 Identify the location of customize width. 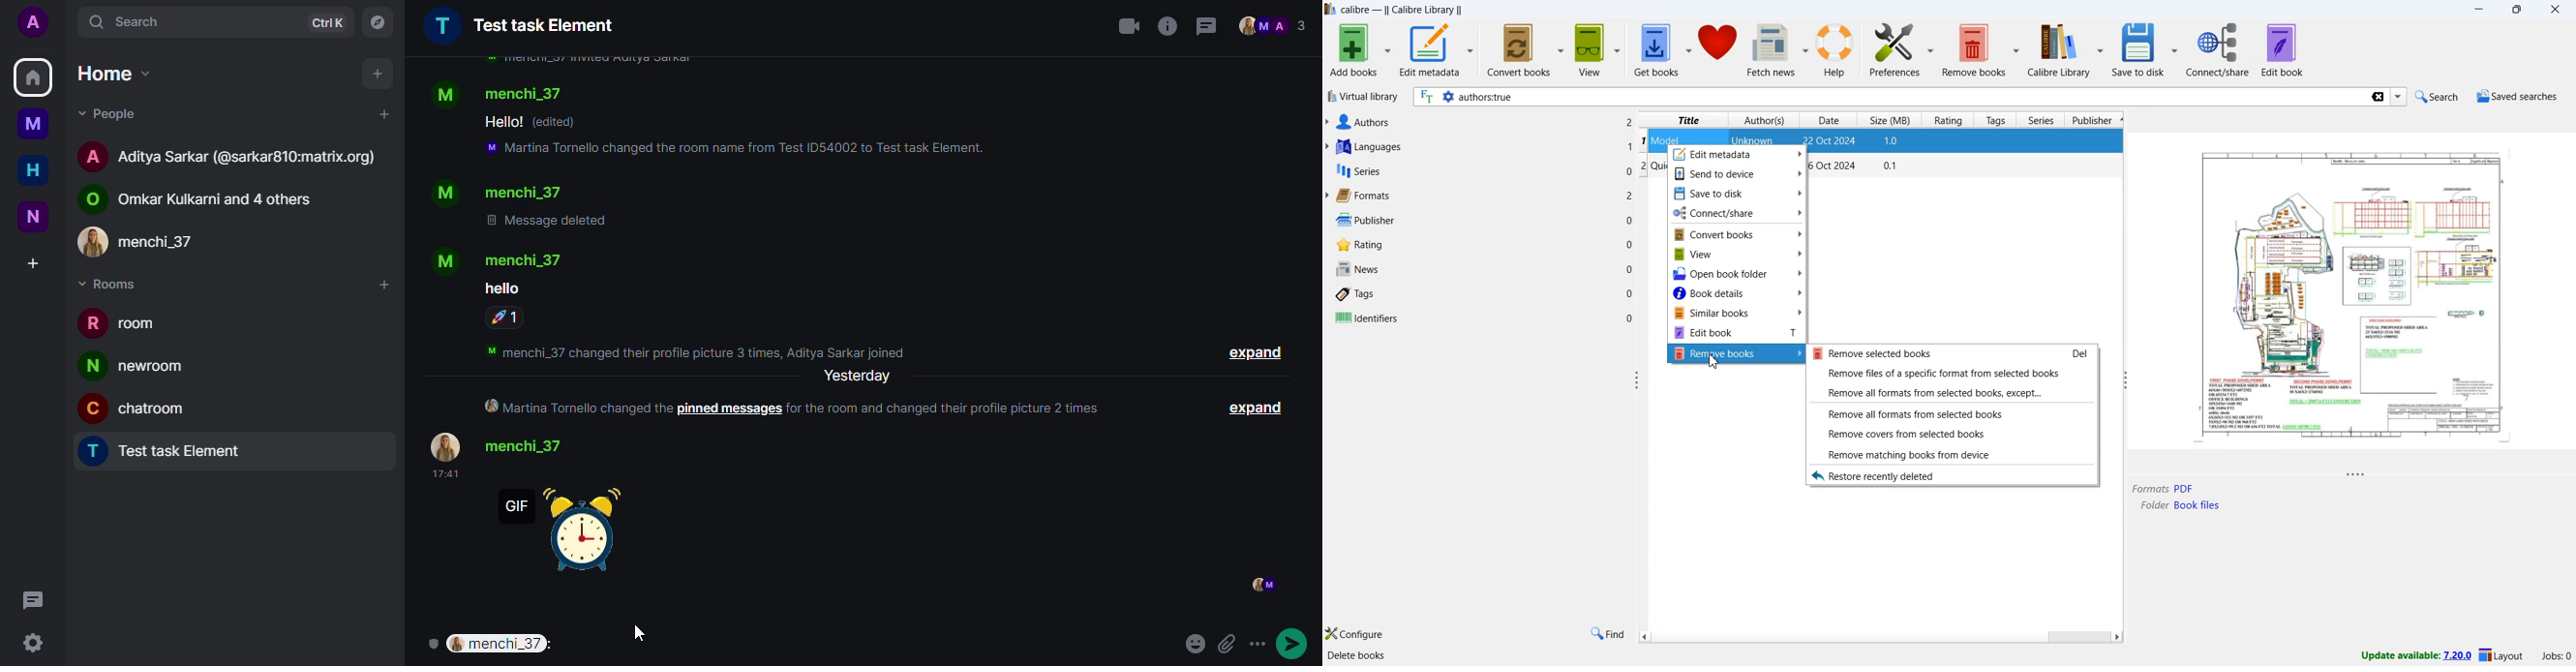
(2123, 380).